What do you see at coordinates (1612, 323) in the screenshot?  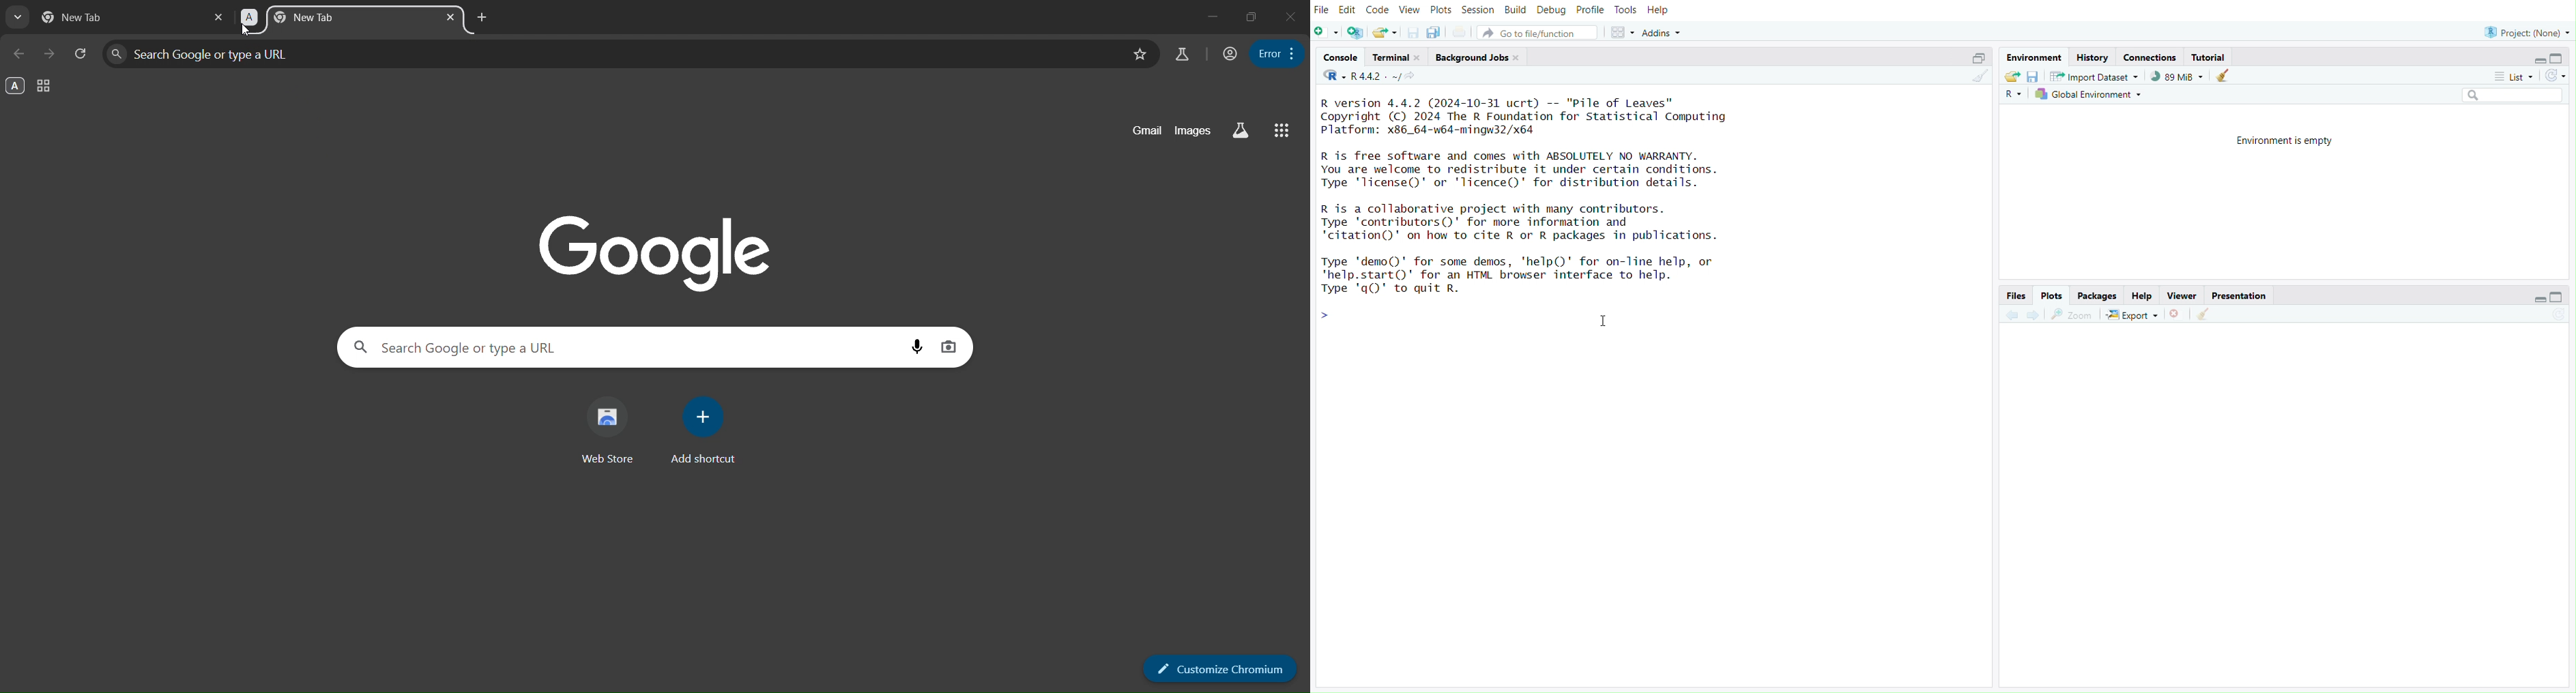 I see `Text cursor` at bounding box center [1612, 323].